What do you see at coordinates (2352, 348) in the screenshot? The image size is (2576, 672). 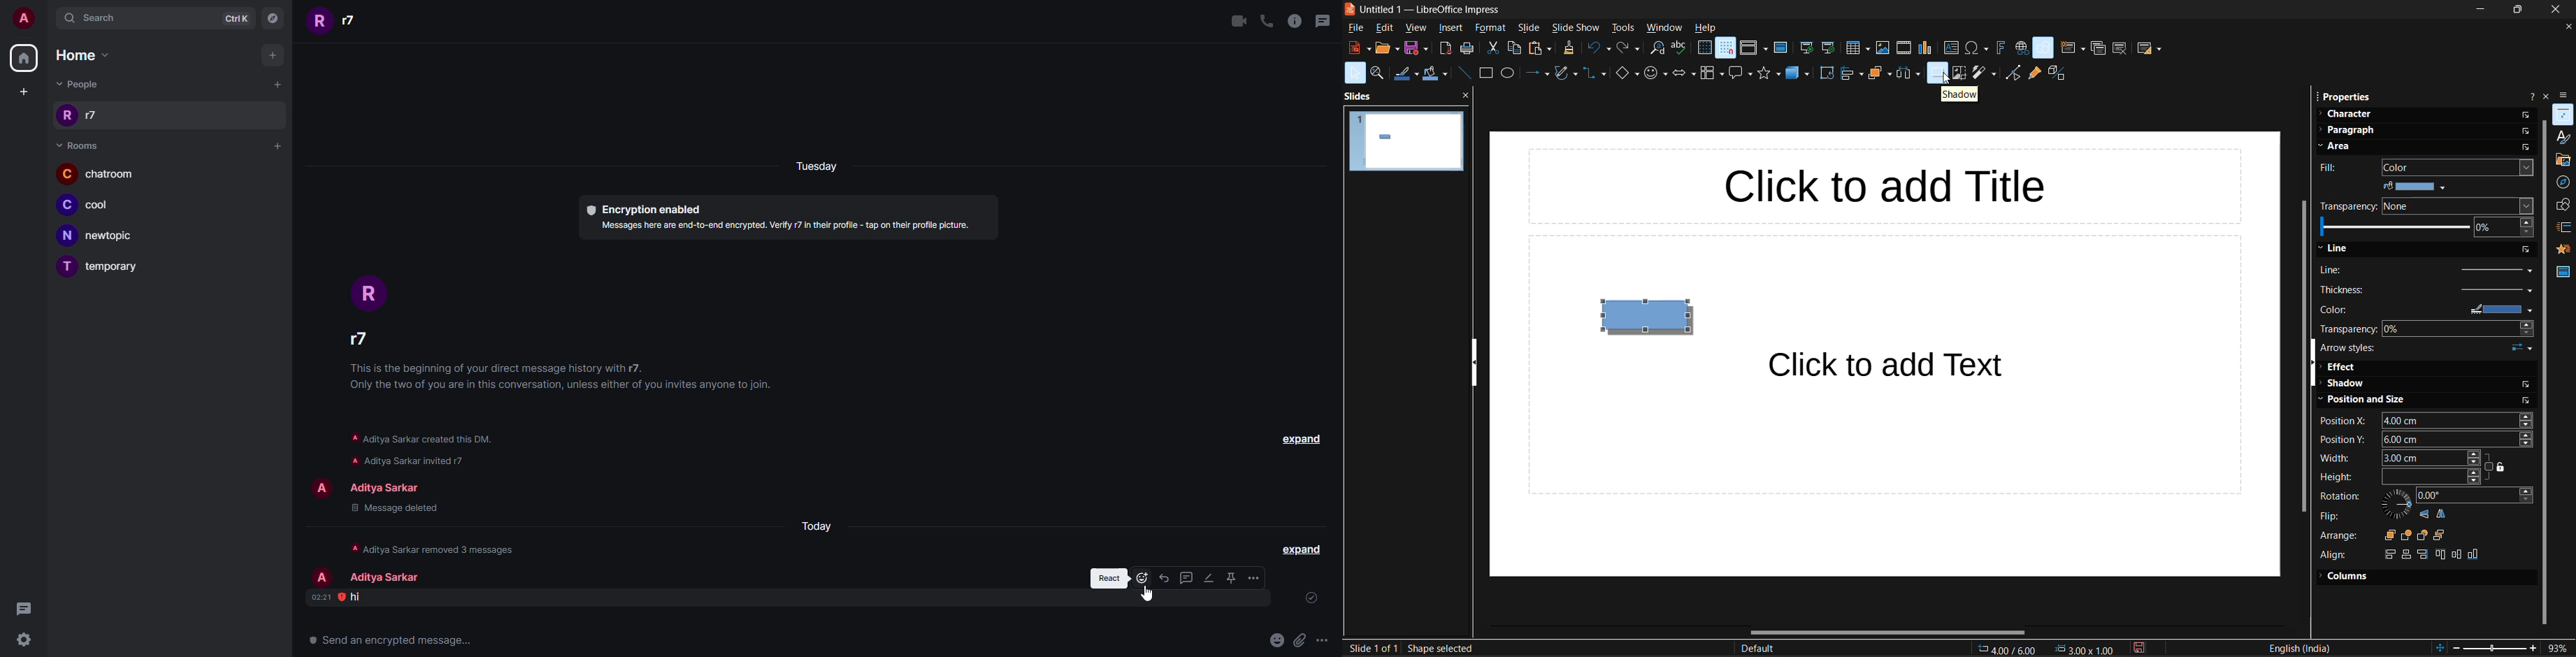 I see `arrow styles` at bounding box center [2352, 348].